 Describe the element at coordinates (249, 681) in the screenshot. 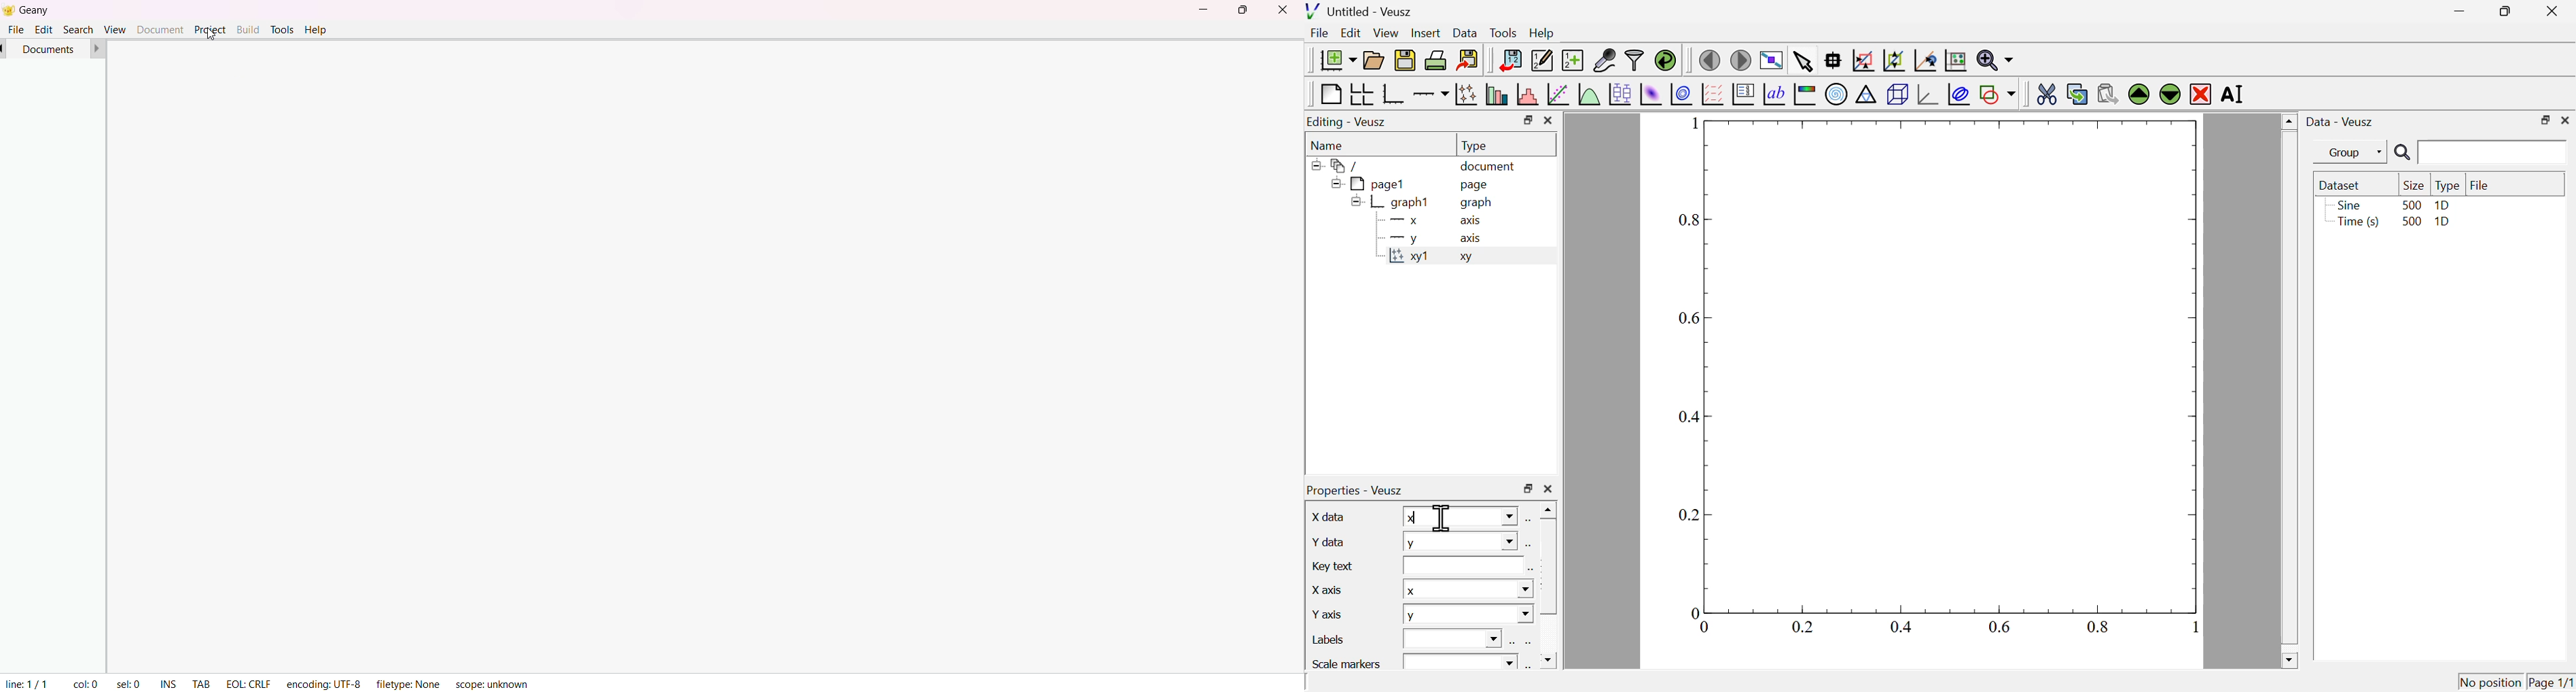

I see `EOL: CRLF` at that location.